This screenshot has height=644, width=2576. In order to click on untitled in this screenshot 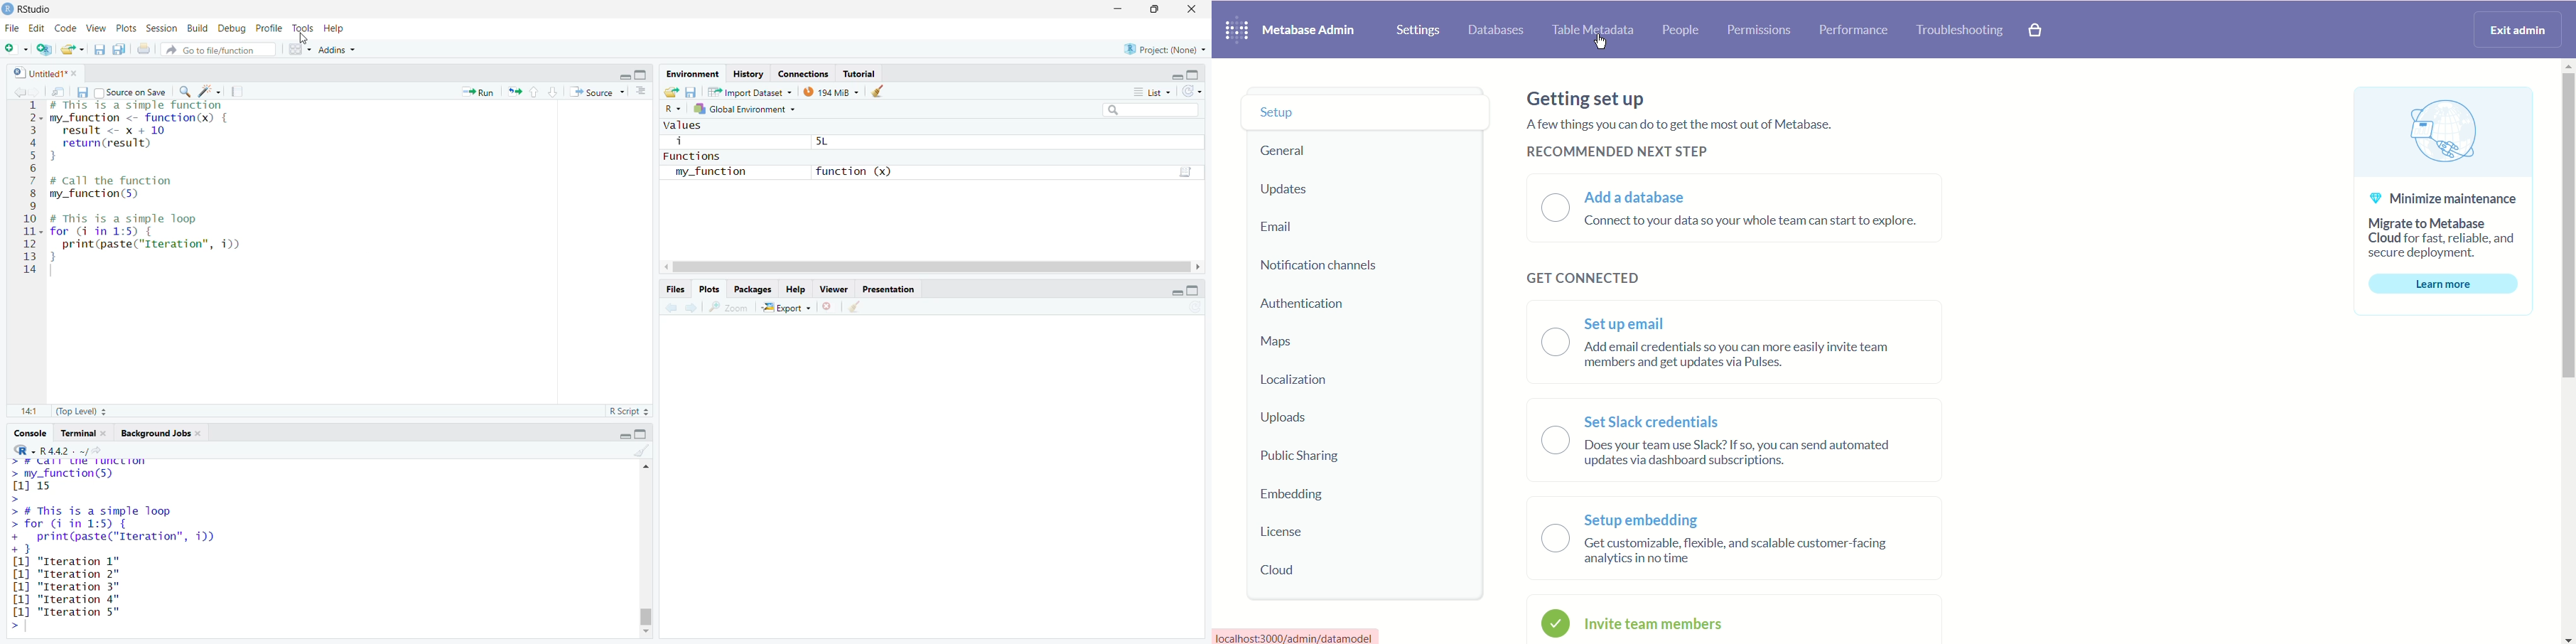, I will do `click(33, 72)`.